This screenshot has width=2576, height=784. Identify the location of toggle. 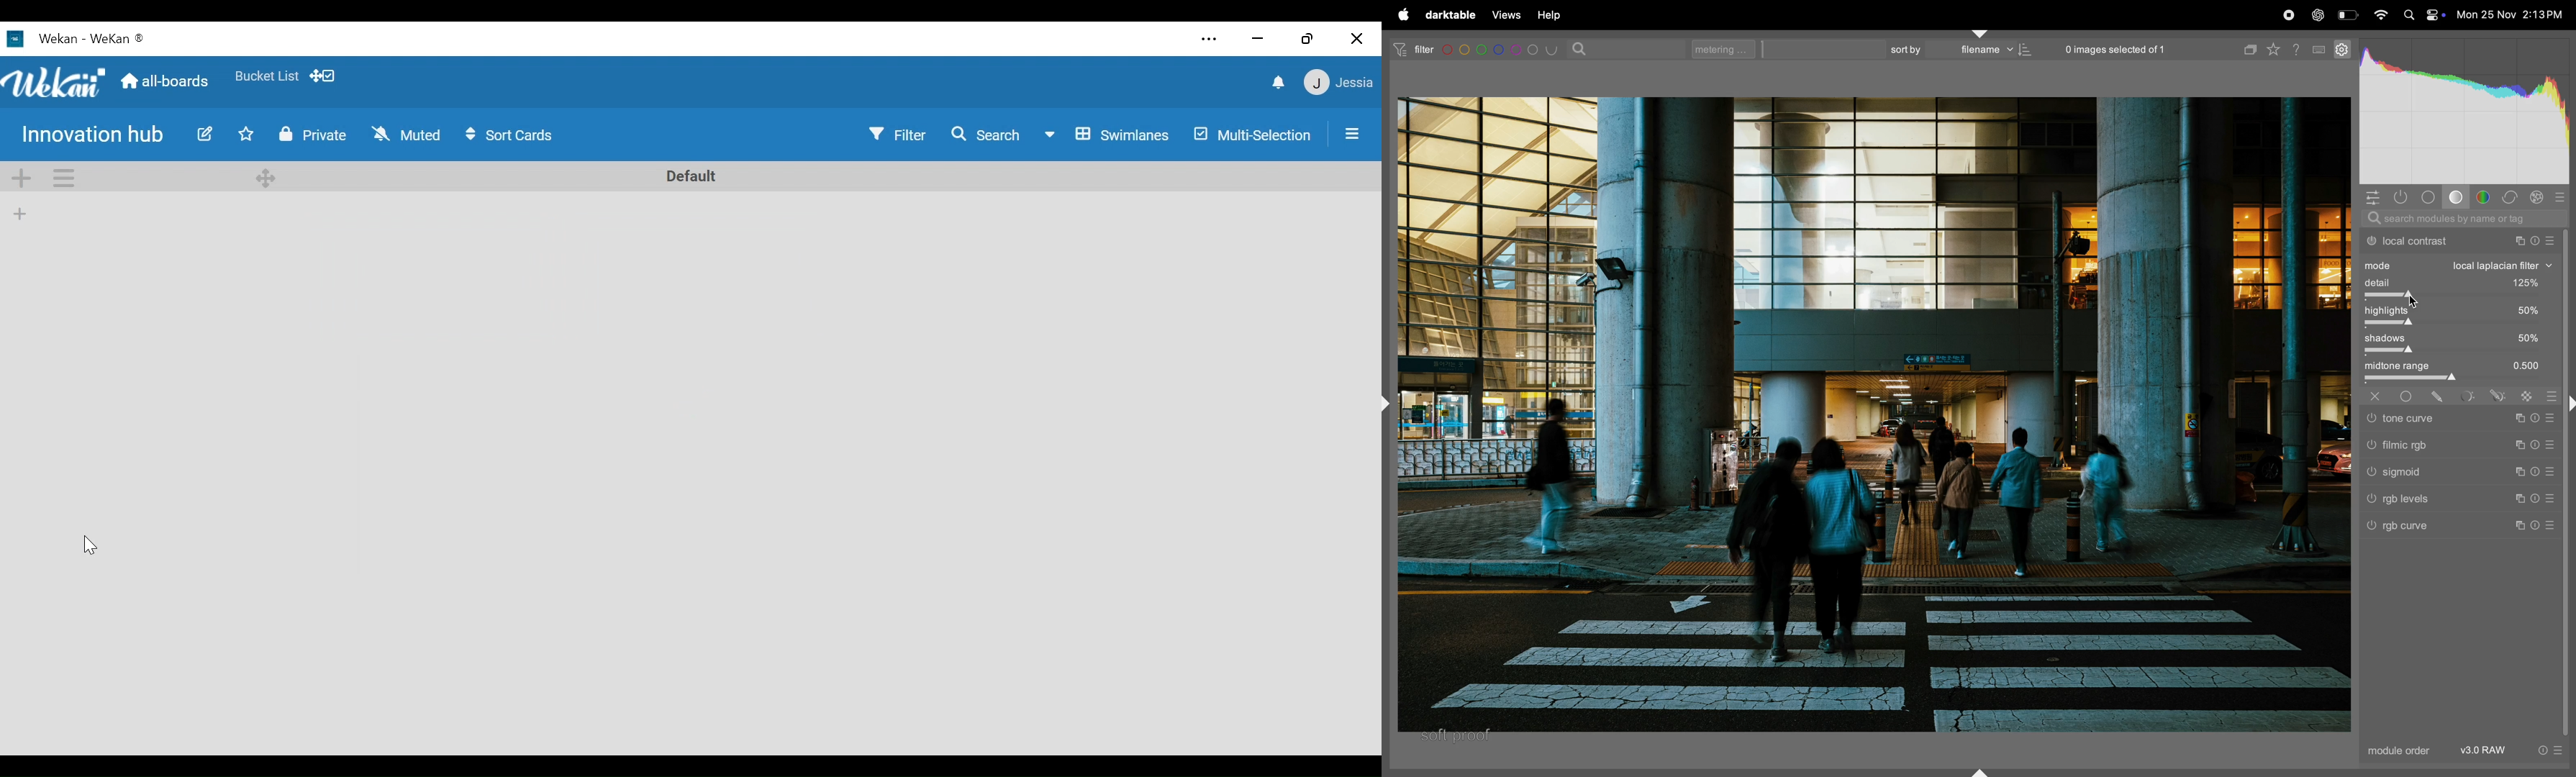
(2457, 352).